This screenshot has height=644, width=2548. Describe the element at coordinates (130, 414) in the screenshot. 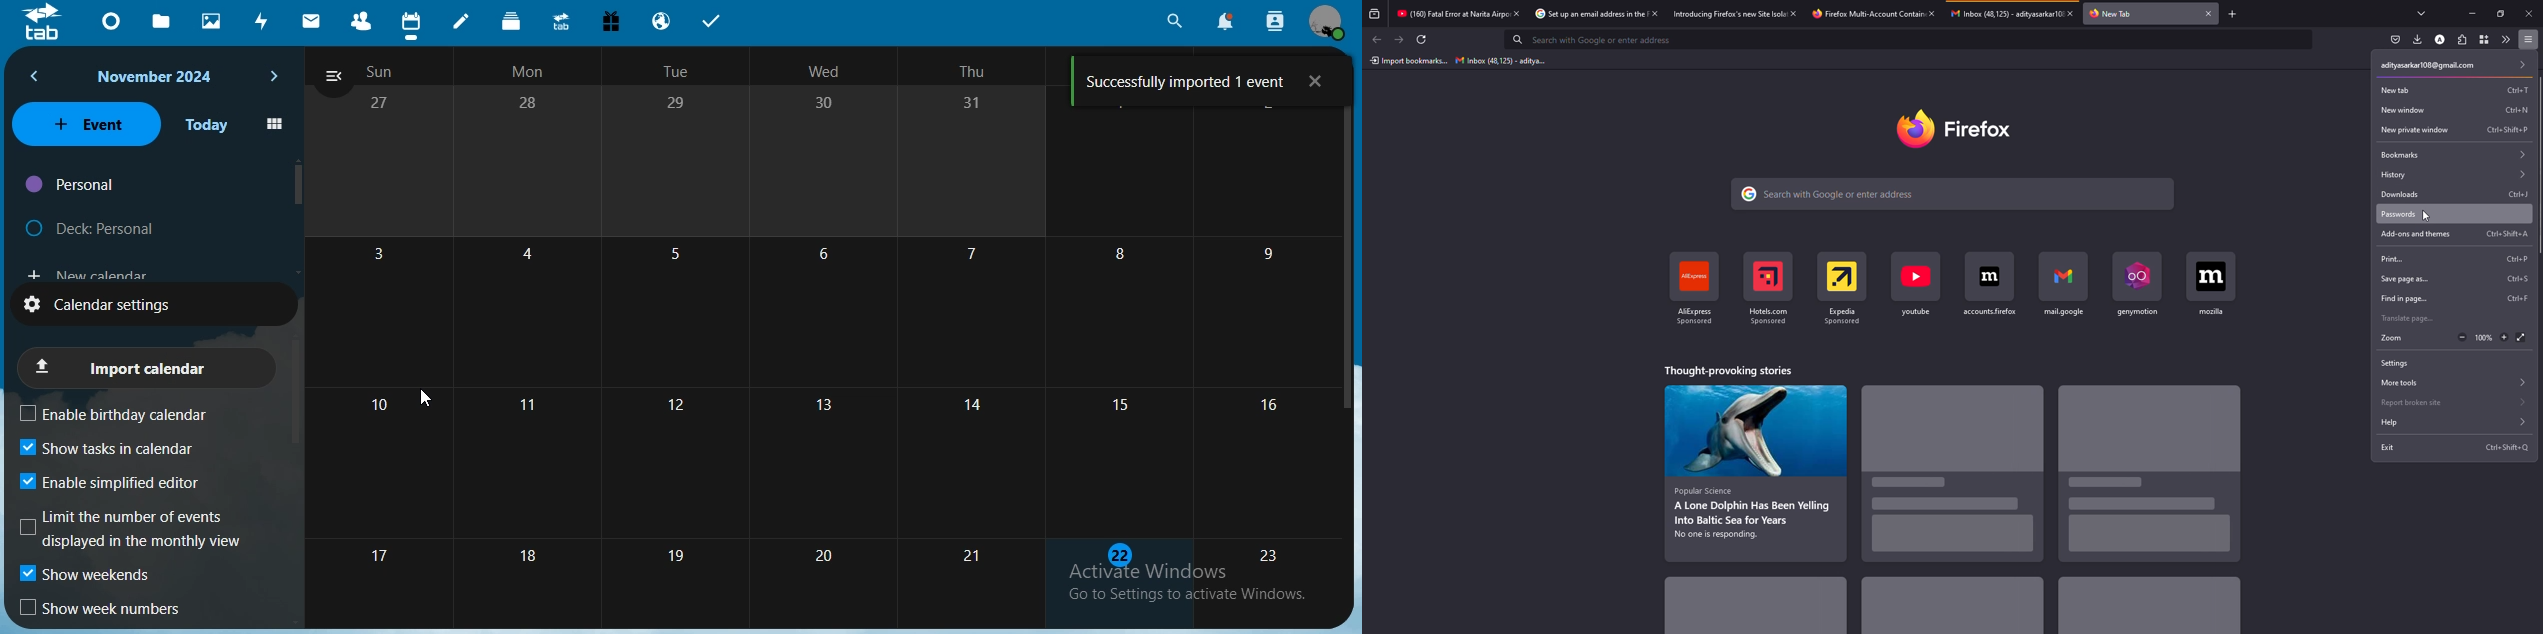

I see `enable birthday calendar` at that location.